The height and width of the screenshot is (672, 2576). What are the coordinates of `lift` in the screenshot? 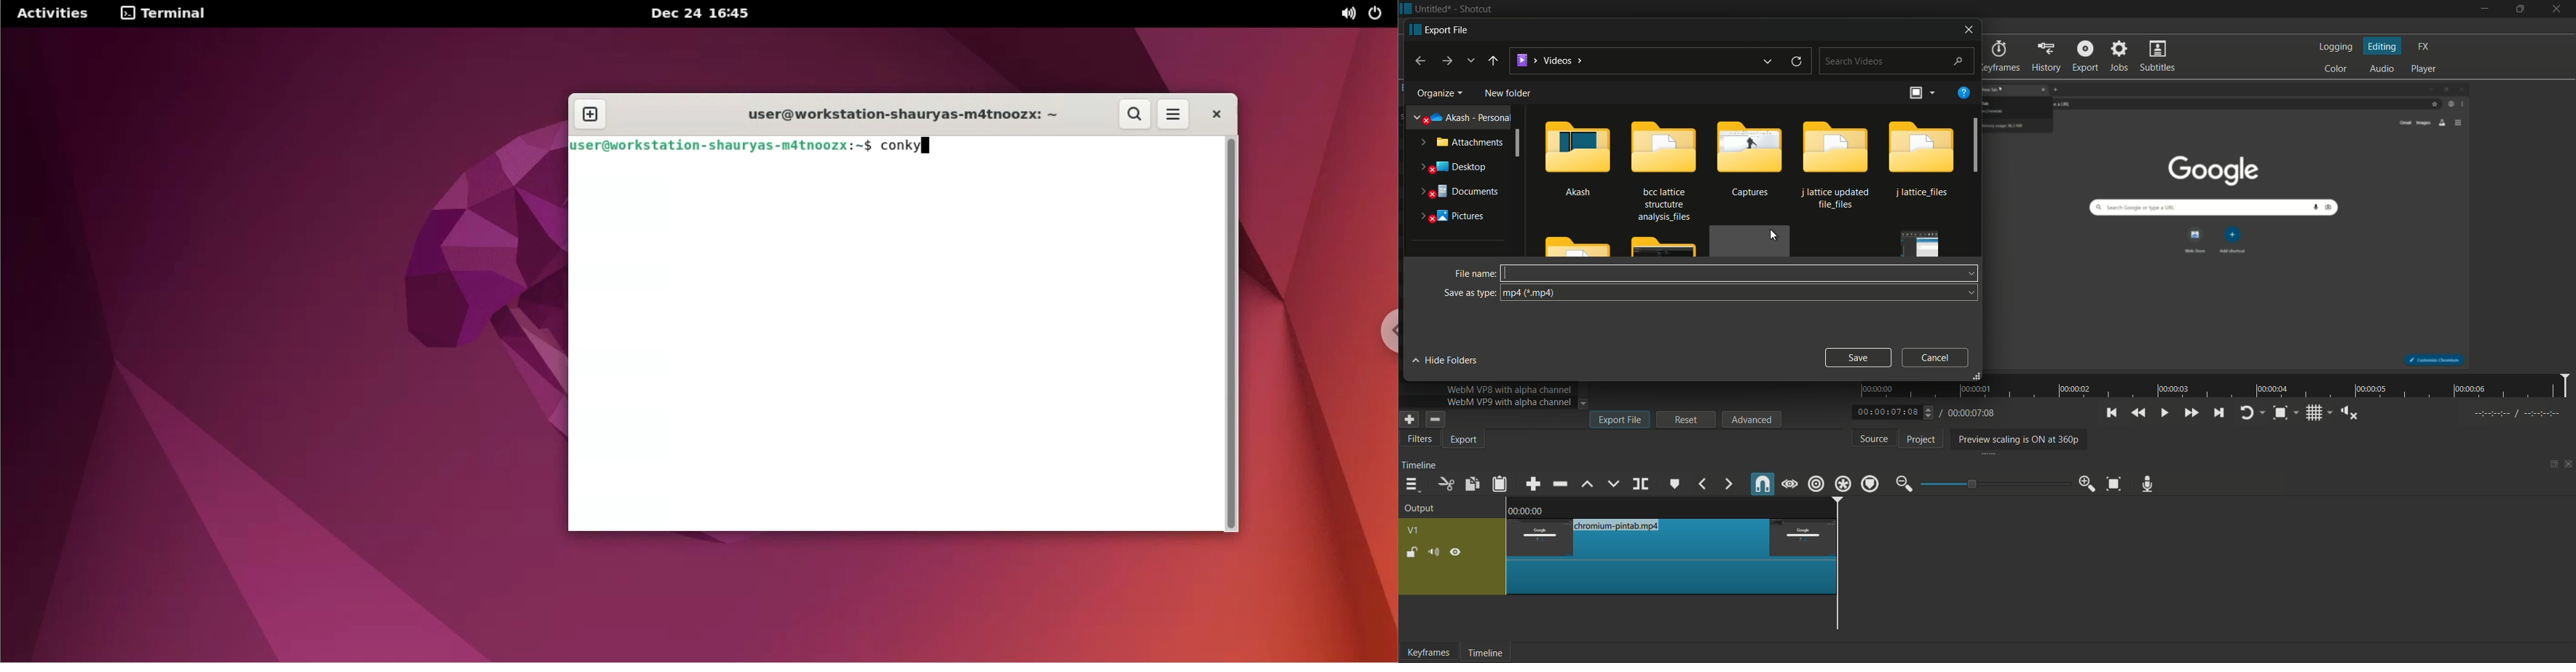 It's located at (1589, 485).